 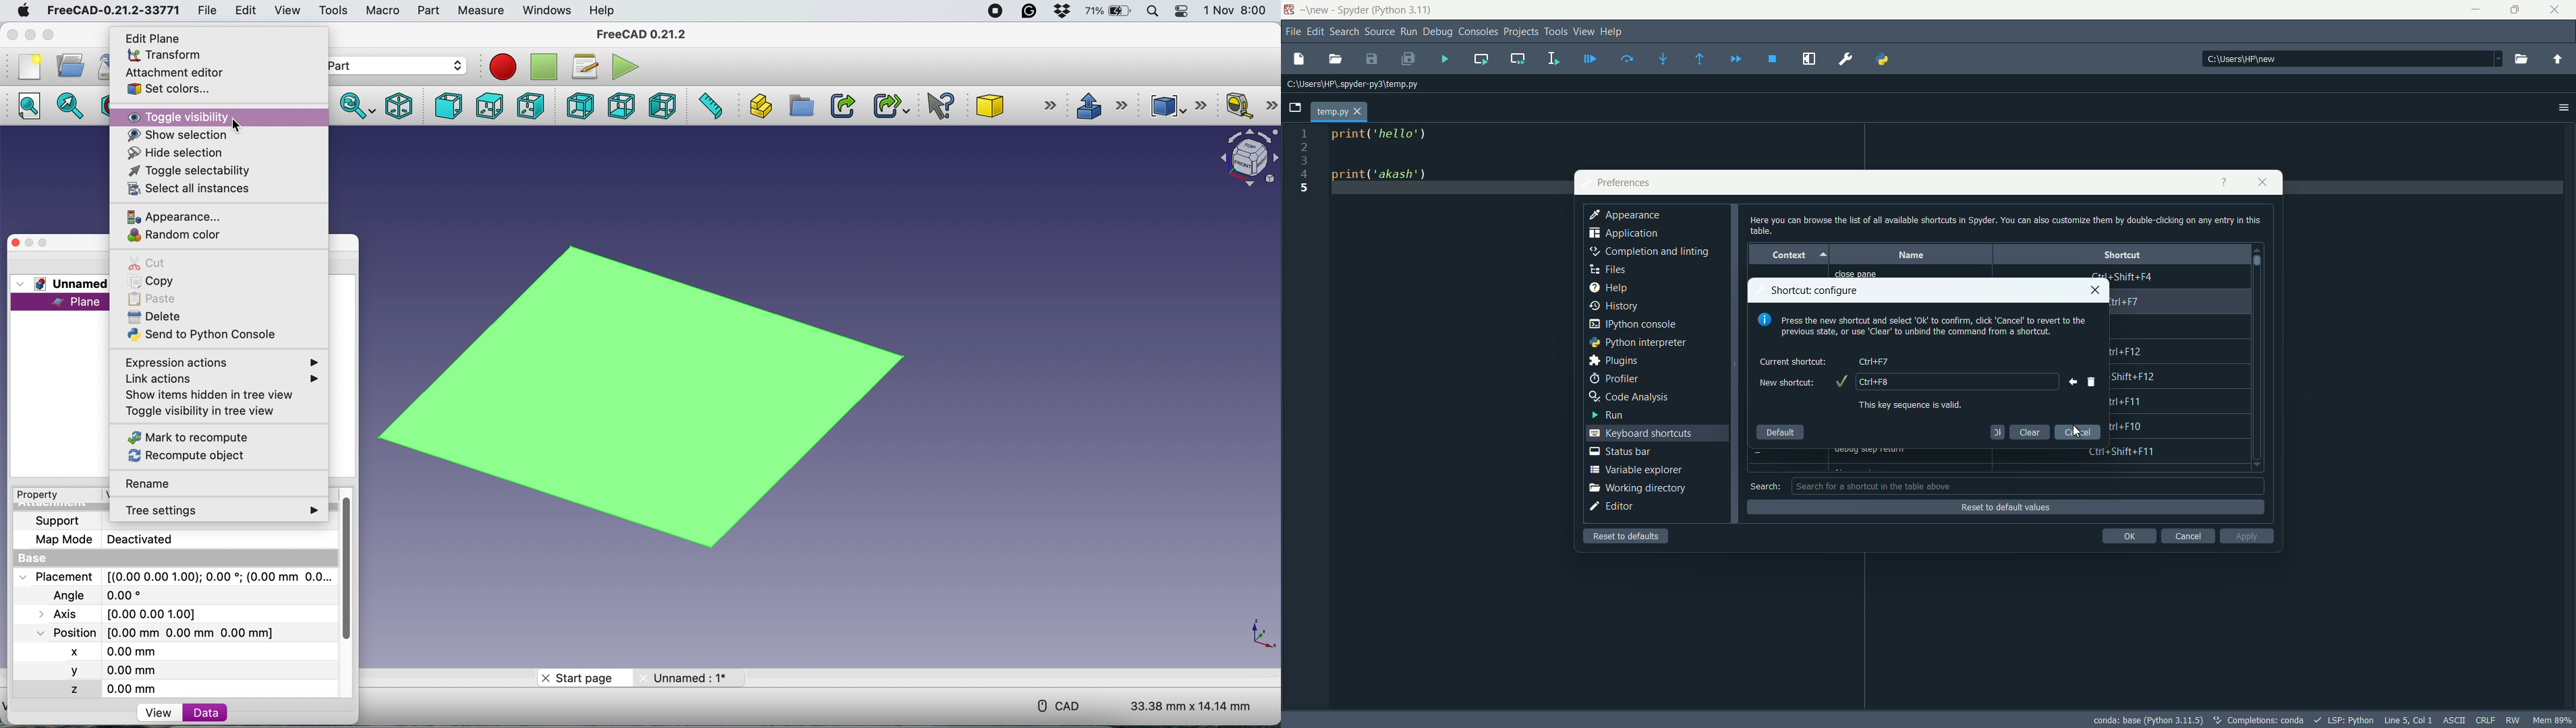 What do you see at coordinates (1620, 451) in the screenshot?
I see `status bar` at bounding box center [1620, 451].